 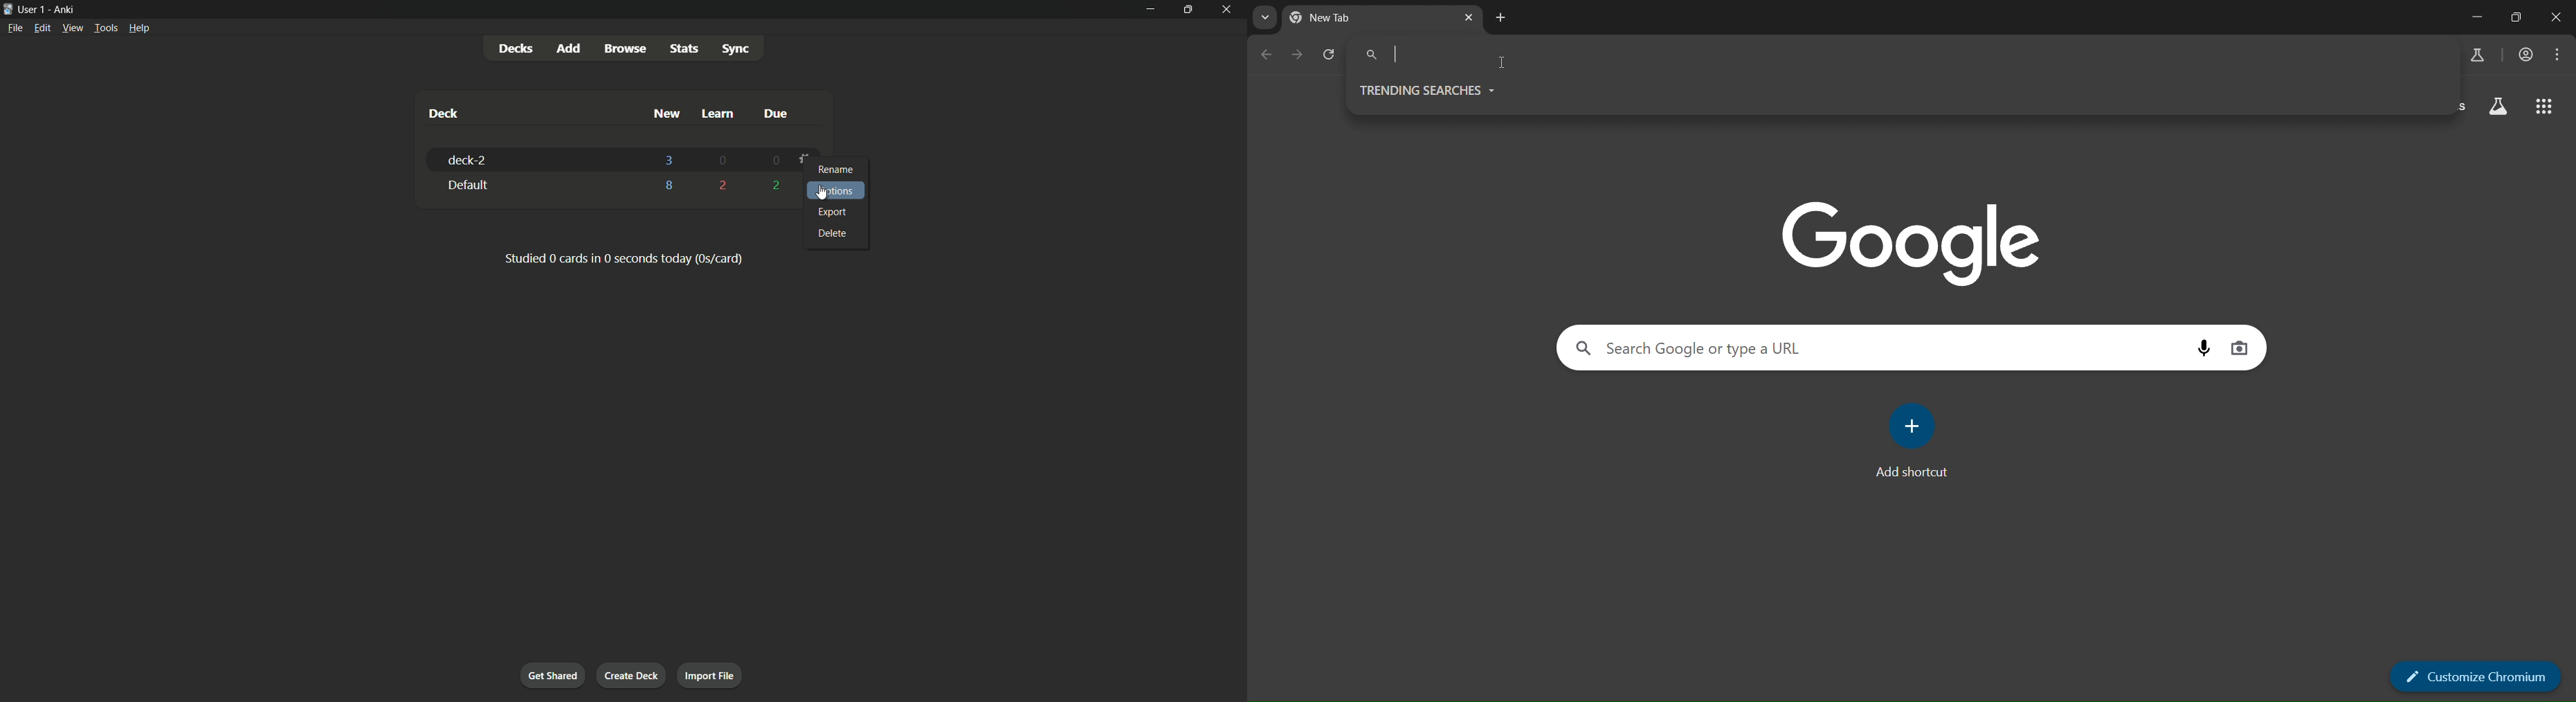 What do you see at coordinates (2515, 18) in the screenshot?
I see `restore down` at bounding box center [2515, 18].